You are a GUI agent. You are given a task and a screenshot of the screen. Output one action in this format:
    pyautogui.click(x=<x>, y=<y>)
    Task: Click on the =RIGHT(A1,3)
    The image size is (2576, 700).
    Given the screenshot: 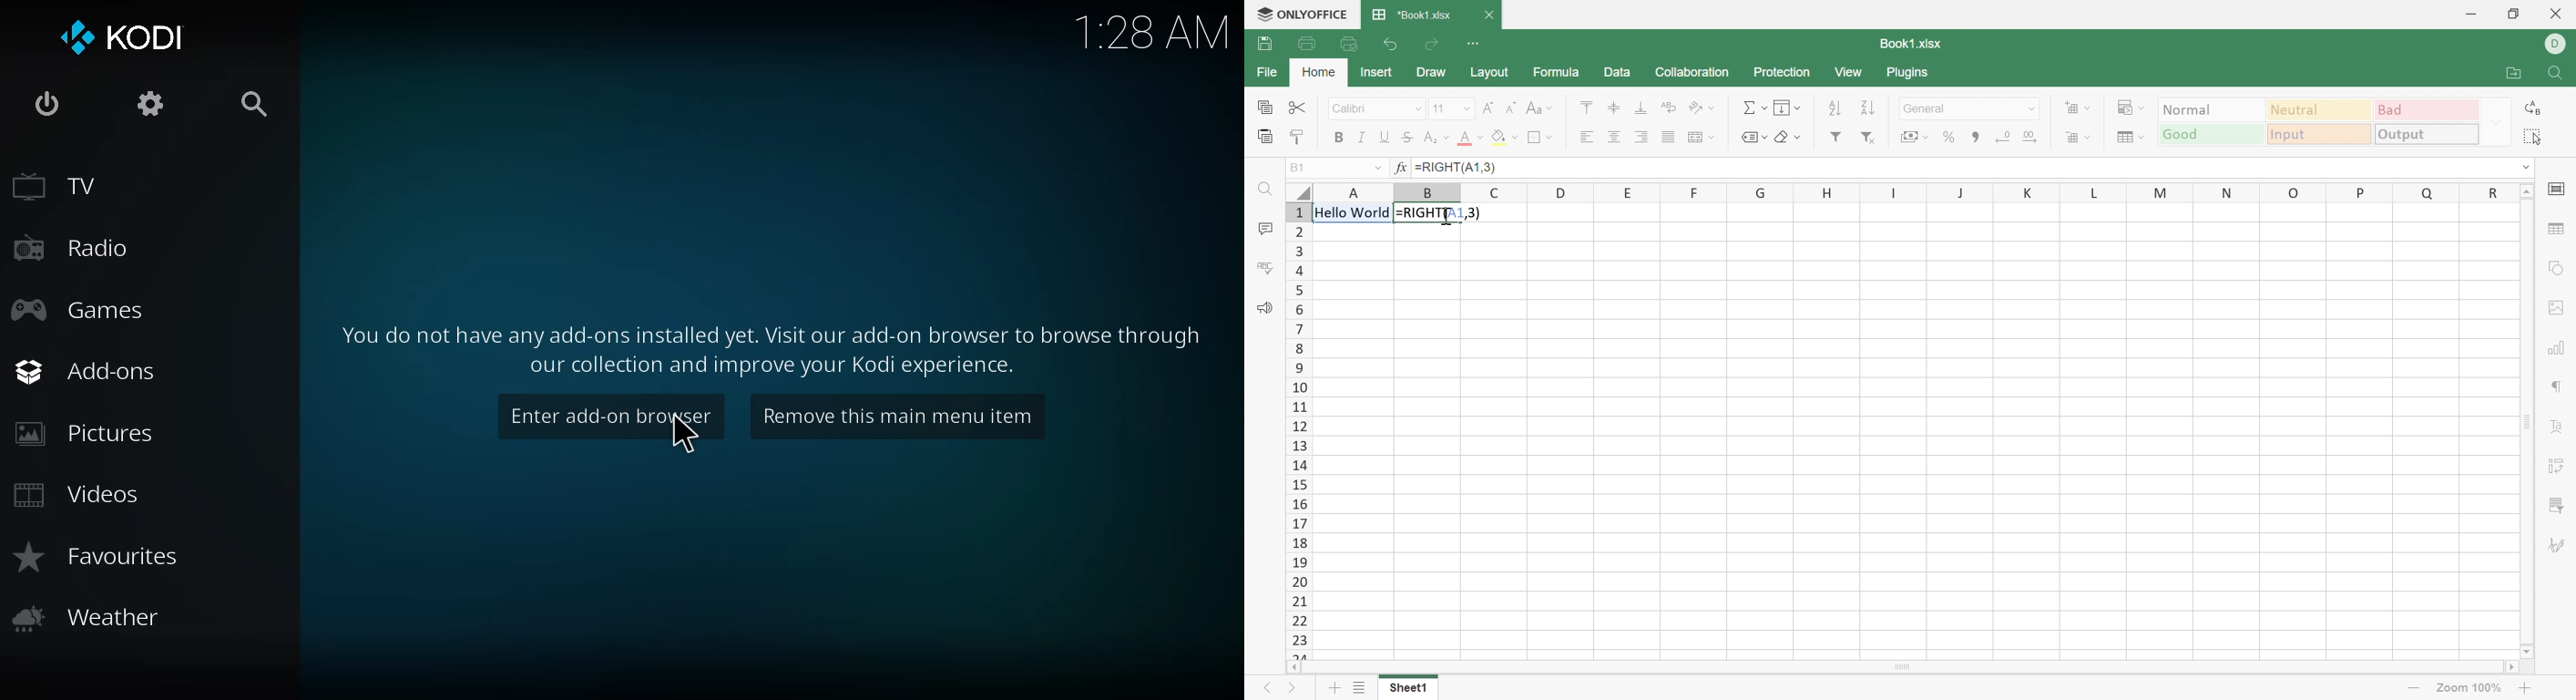 What is the action you would take?
    pyautogui.click(x=1457, y=167)
    